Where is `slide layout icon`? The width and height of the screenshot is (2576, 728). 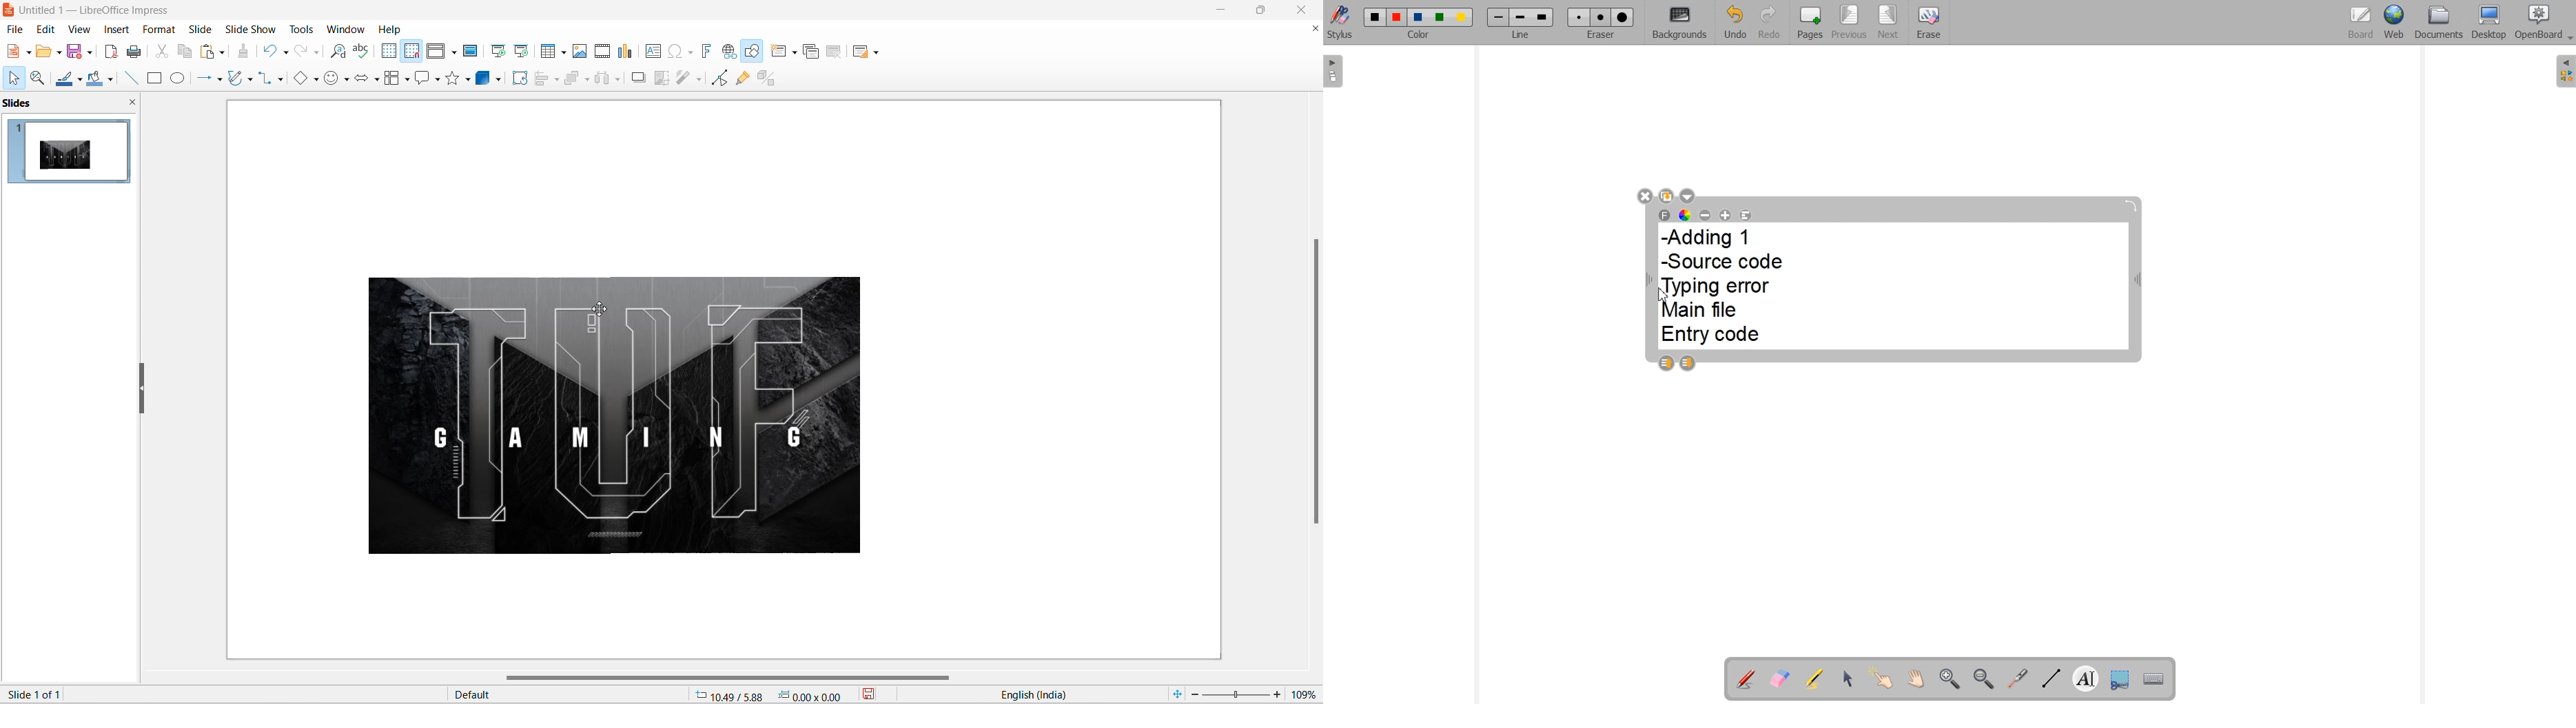
slide layout icon is located at coordinates (863, 54).